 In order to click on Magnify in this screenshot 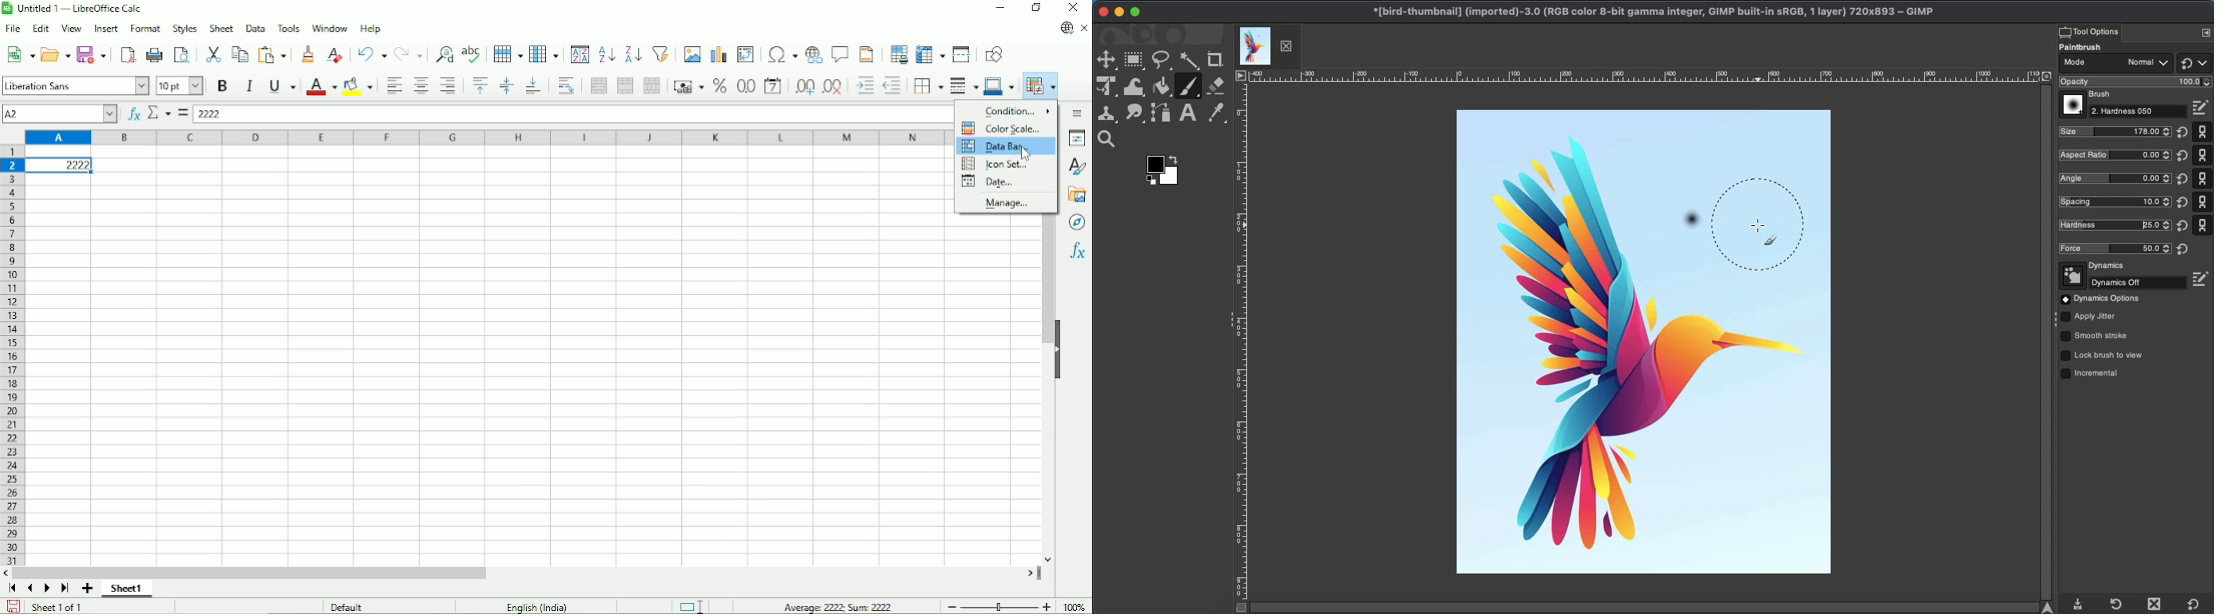, I will do `click(1110, 139)`.